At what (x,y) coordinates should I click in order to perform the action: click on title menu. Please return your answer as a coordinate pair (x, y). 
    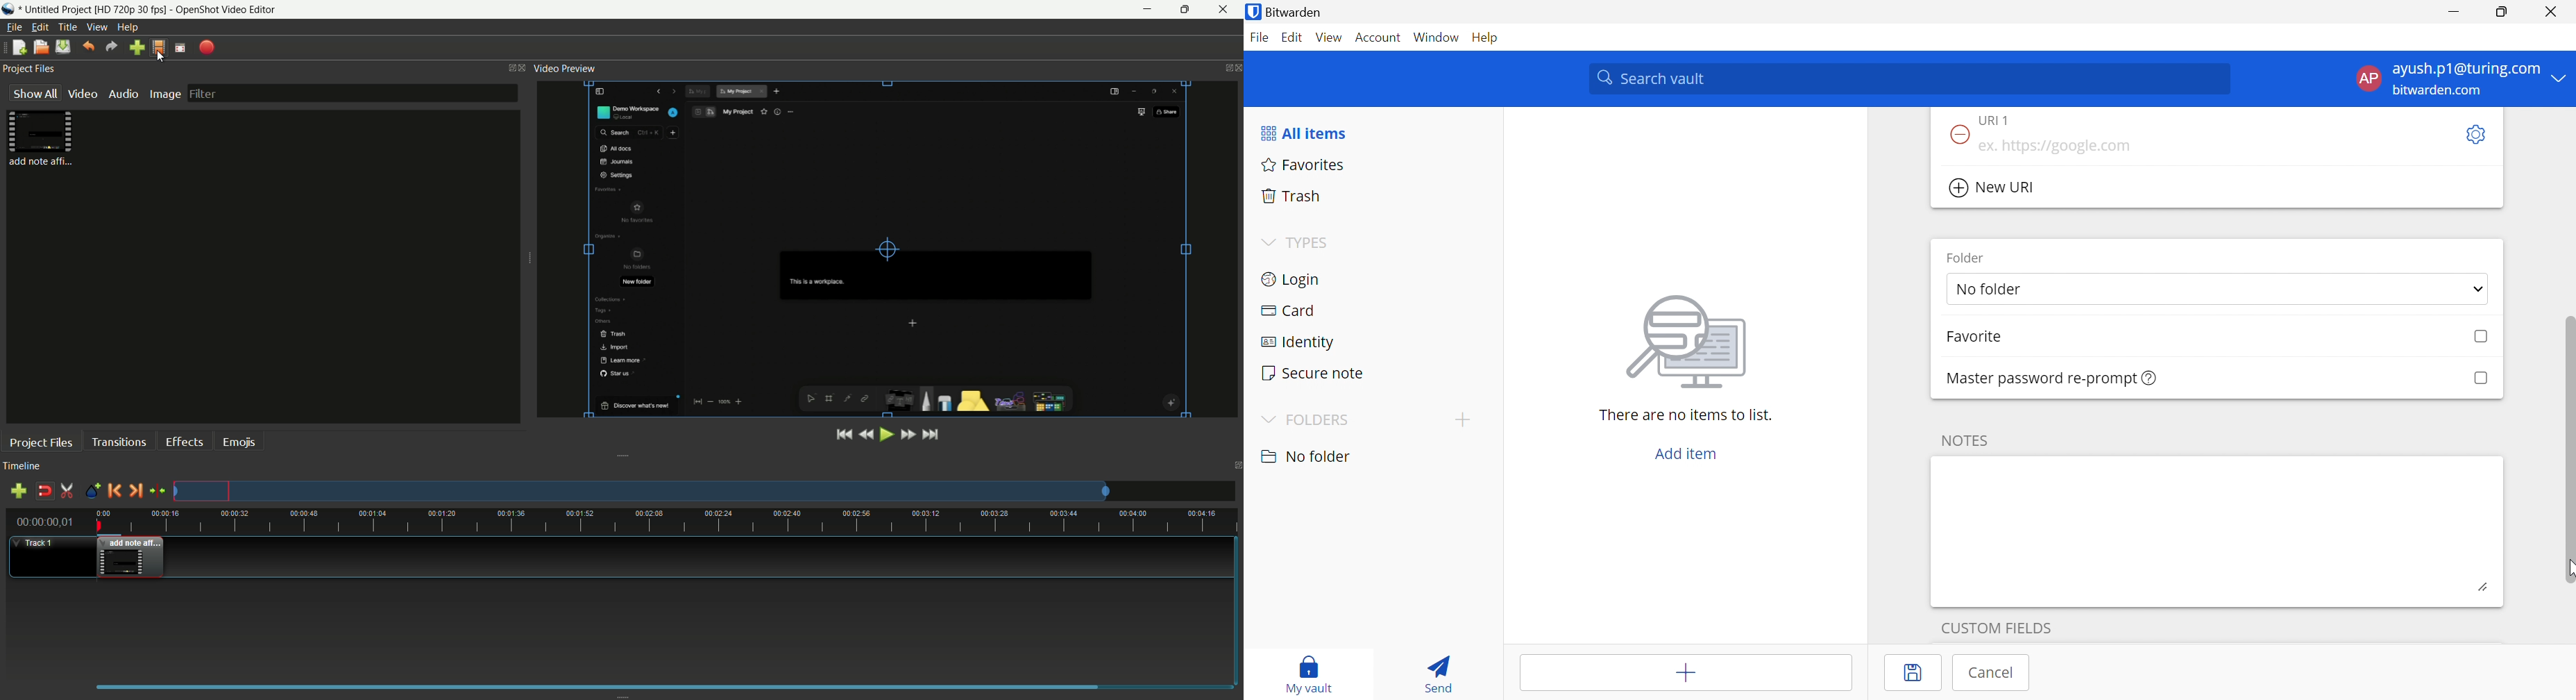
    Looking at the image, I should click on (68, 27).